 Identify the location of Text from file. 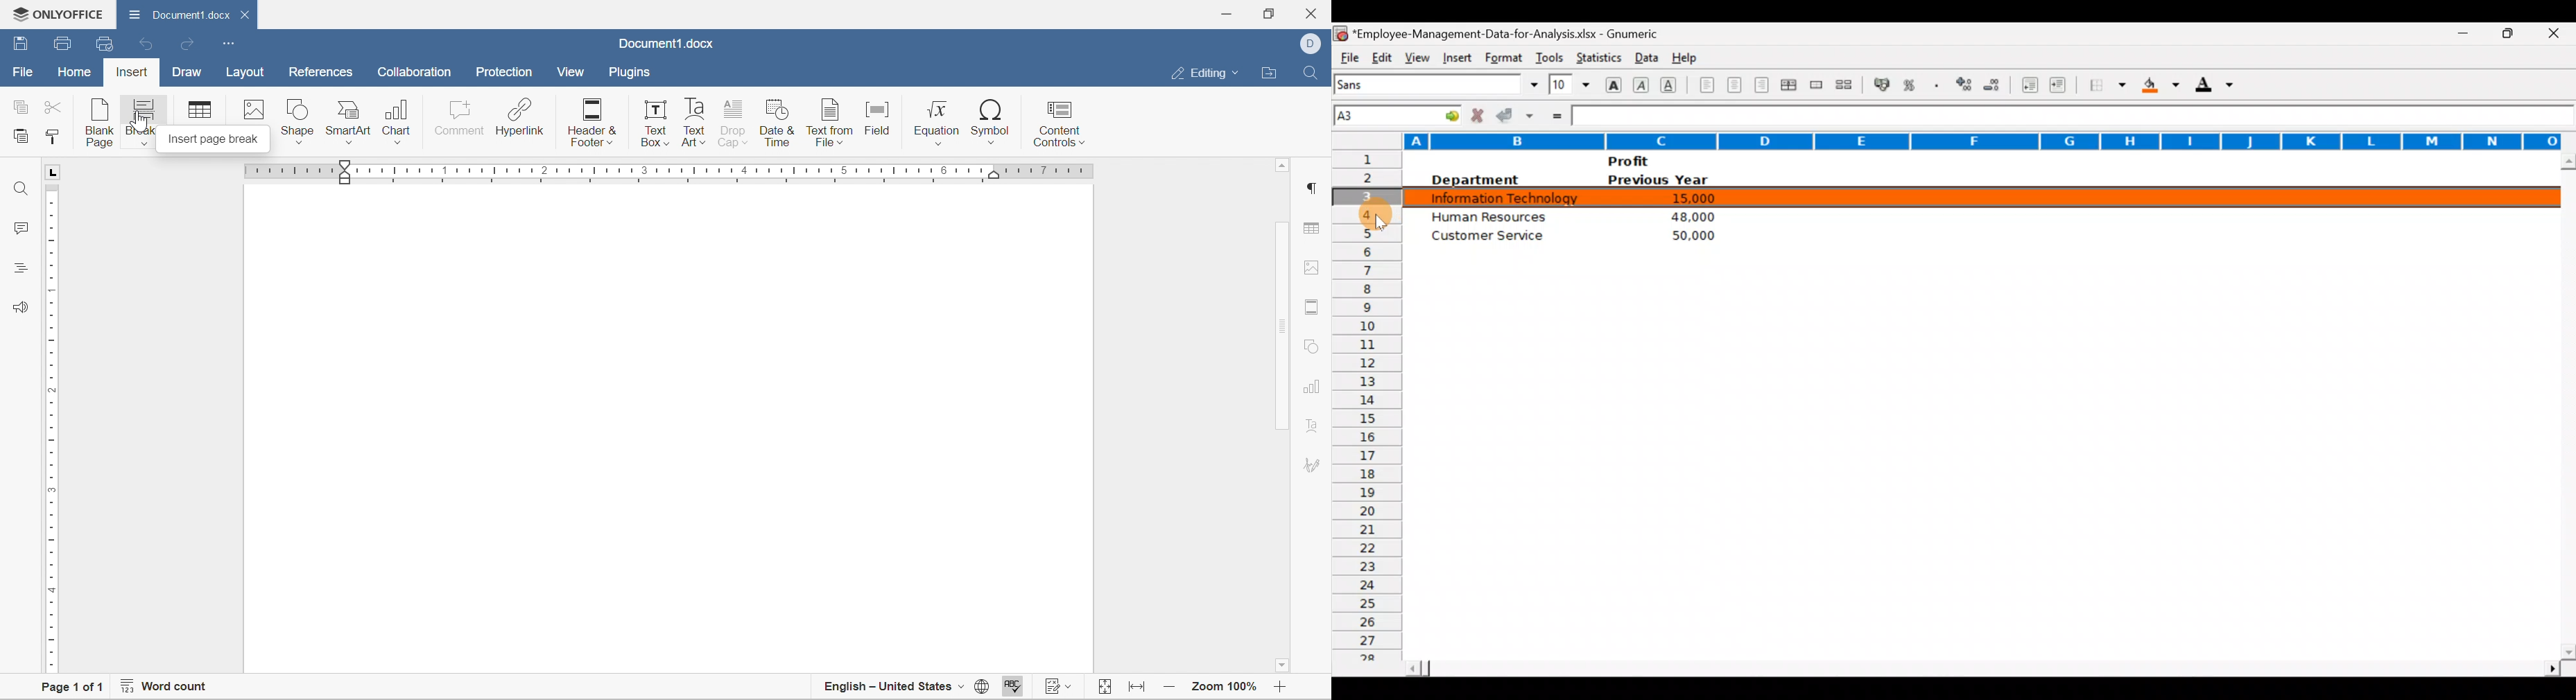
(829, 123).